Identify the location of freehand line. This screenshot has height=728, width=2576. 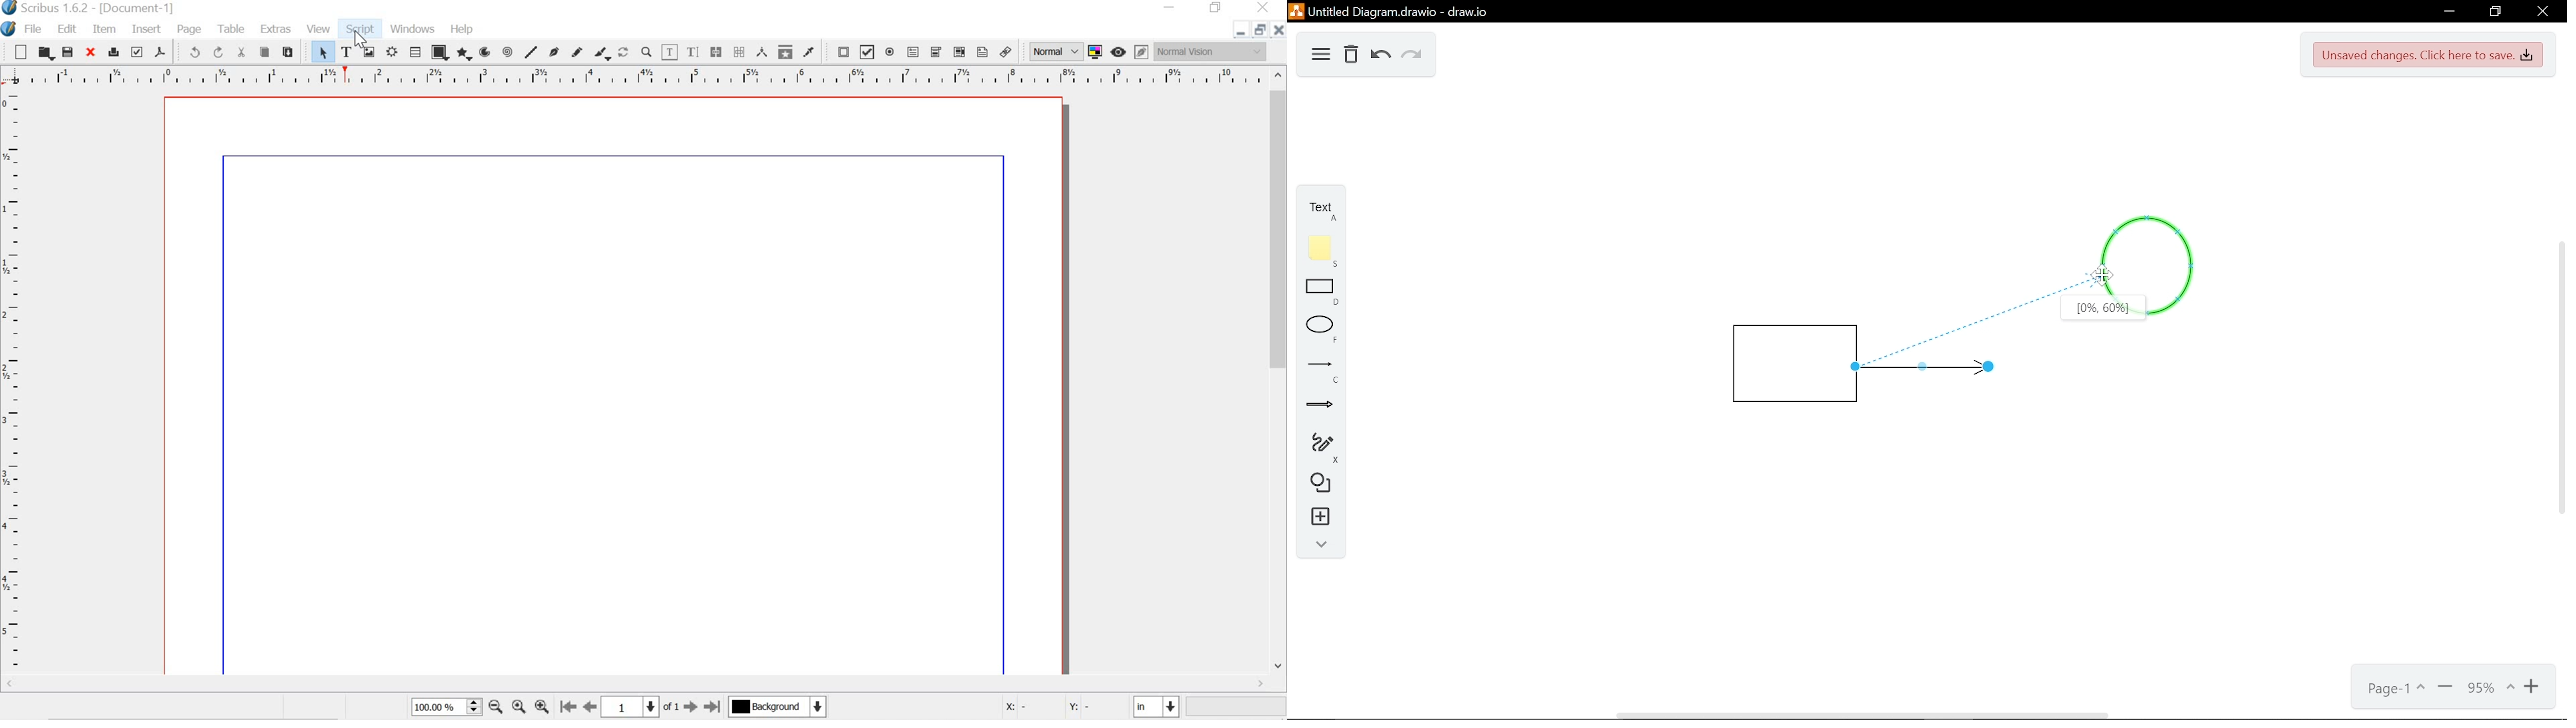
(576, 52).